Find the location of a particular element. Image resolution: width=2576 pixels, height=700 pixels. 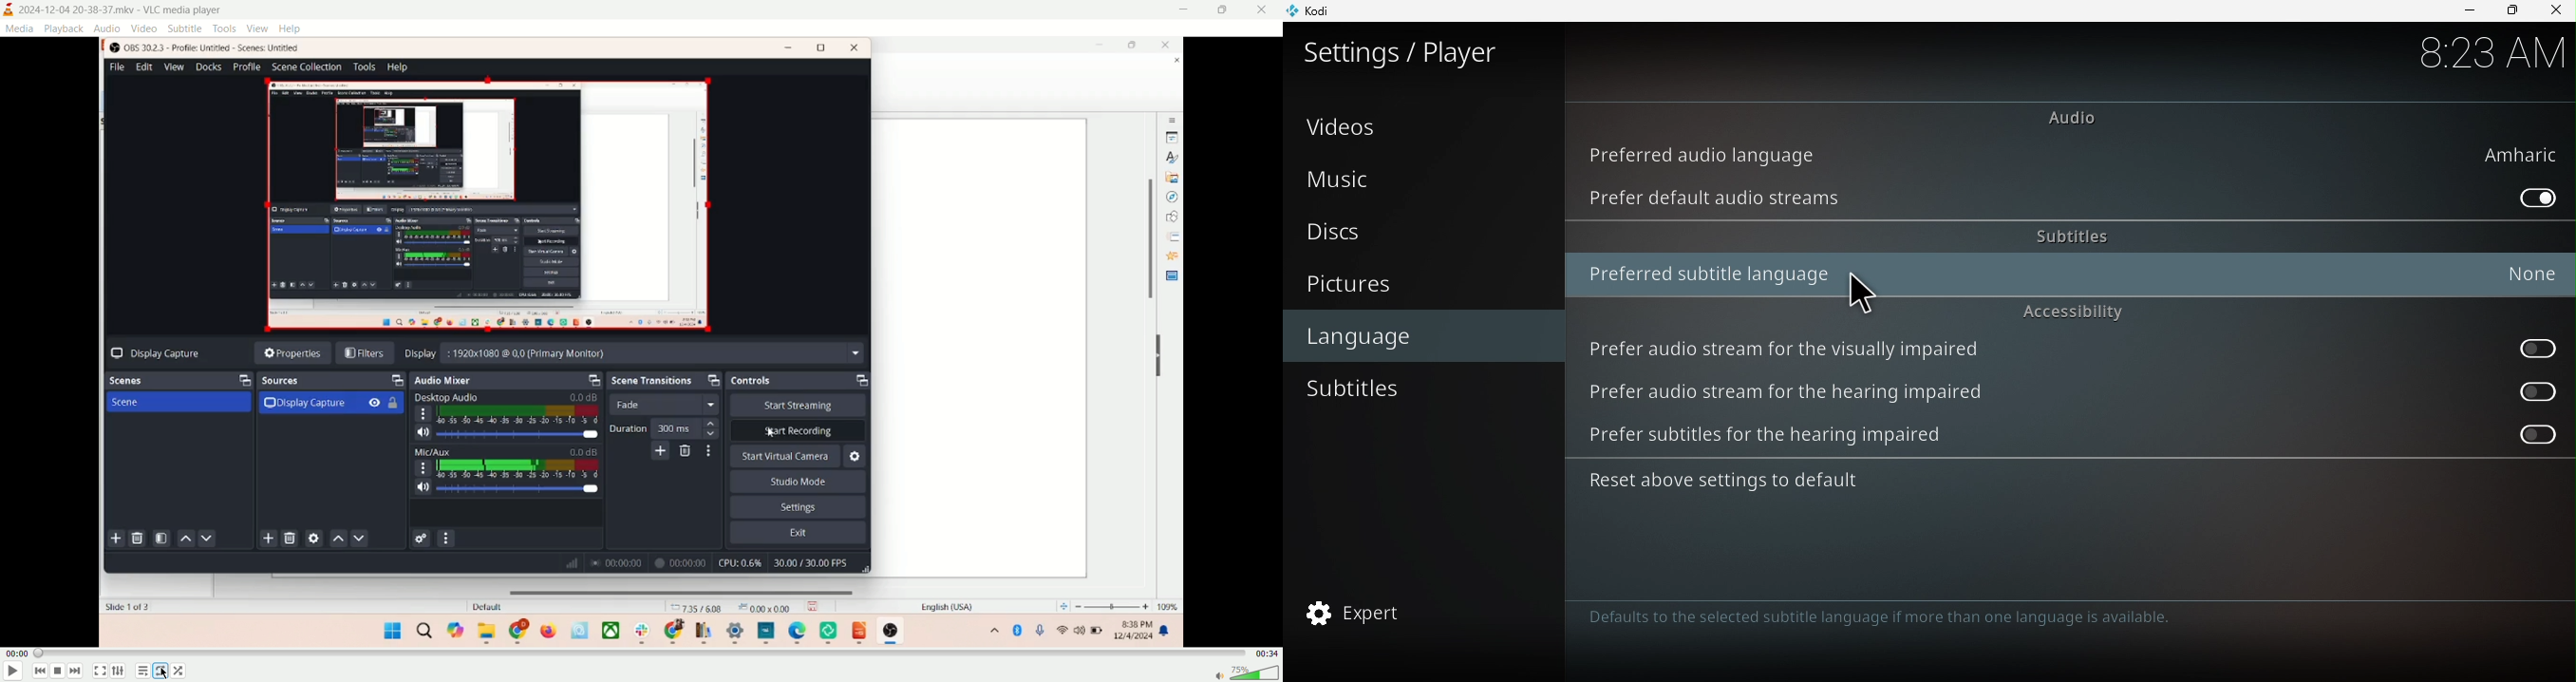

logo is located at coordinates (8, 10).